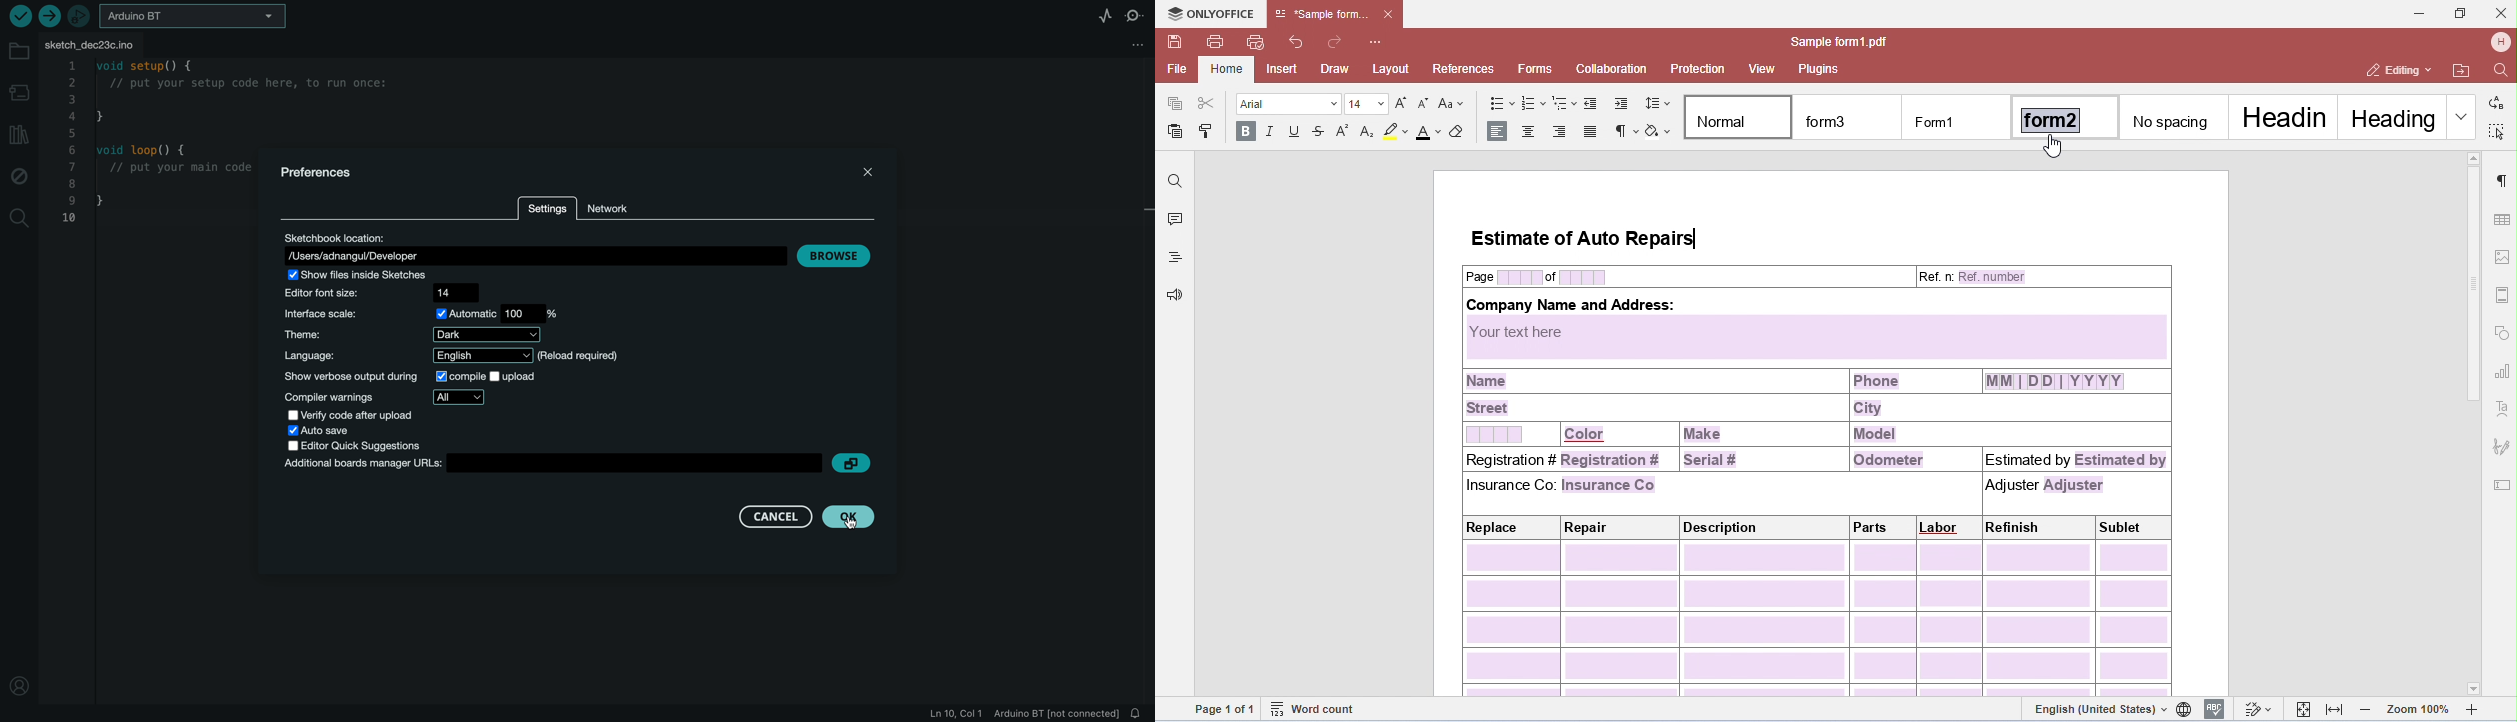 The height and width of the screenshot is (728, 2520). What do you see at coordinates (18, 16) in the screenshot?
I see `verify` at bounding box center [18, 16].